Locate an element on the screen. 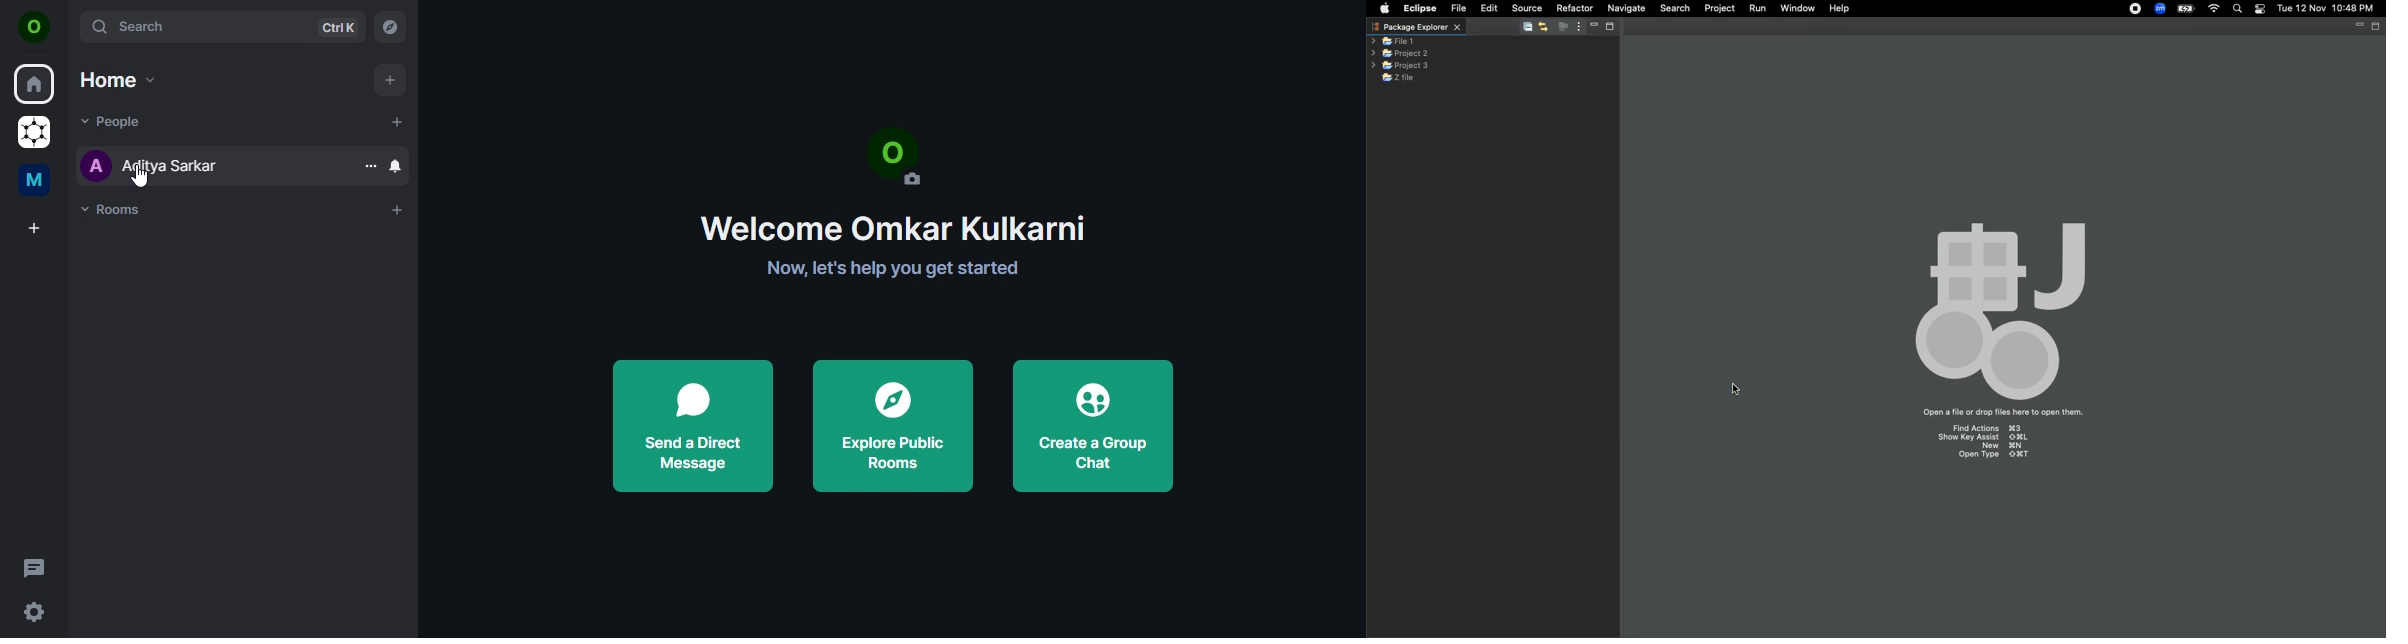  profile is located at coordinates (902, 158).